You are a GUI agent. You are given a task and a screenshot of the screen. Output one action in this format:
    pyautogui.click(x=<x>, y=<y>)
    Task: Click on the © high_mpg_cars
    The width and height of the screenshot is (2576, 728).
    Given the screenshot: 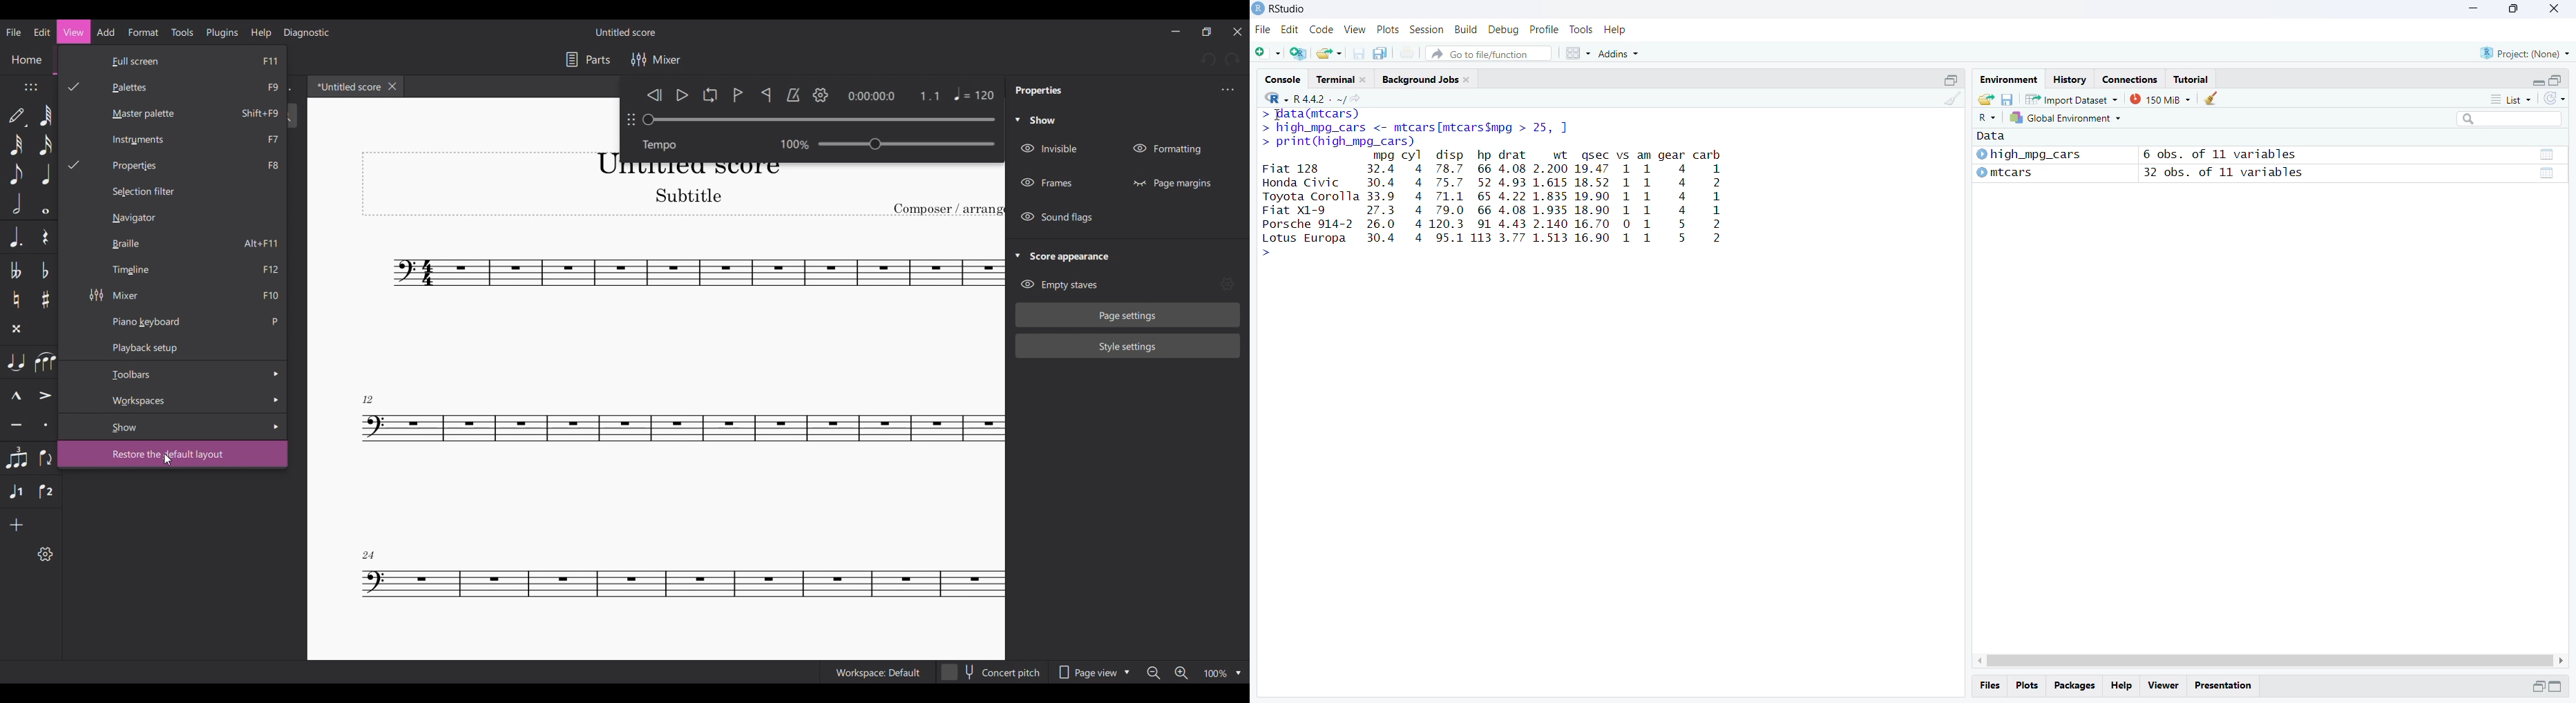 What is the action you would take?
    pyautogui.click(x=2030, y=154)
    